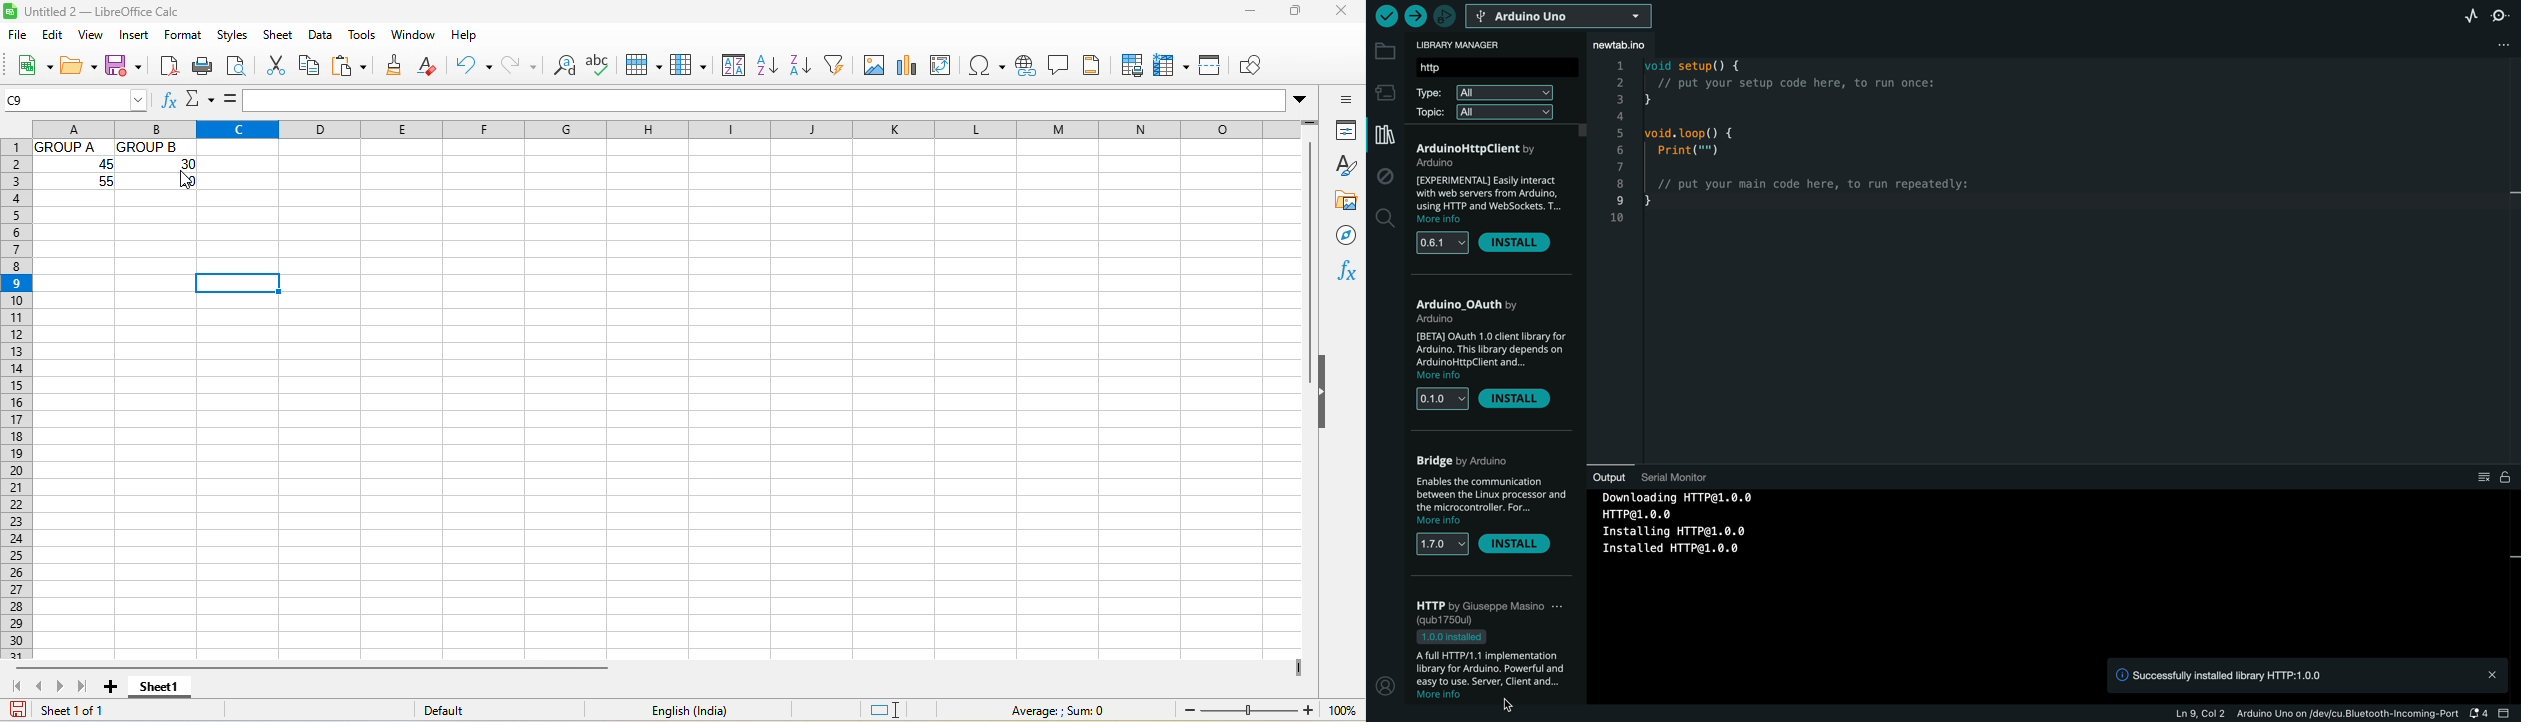 The height and width of the screenshot is (728, 2548). Describe the element at coordinates (183, 180) in the screenshot. I see `cursor` at that location.